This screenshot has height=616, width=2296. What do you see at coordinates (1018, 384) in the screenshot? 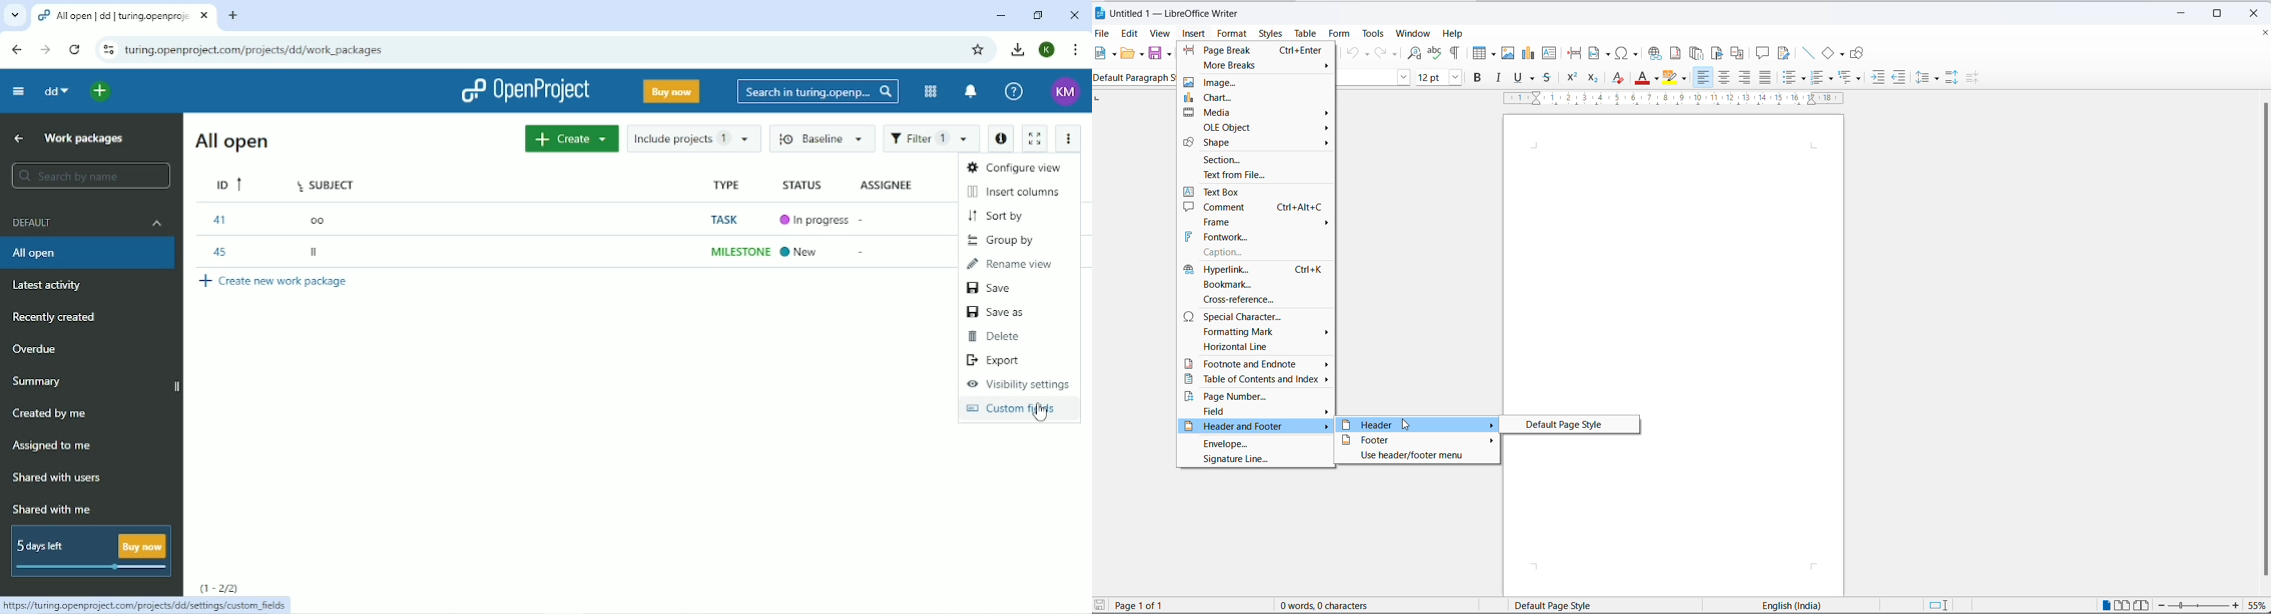
I see `Visibility settings` at bounding box center [1018, 384].